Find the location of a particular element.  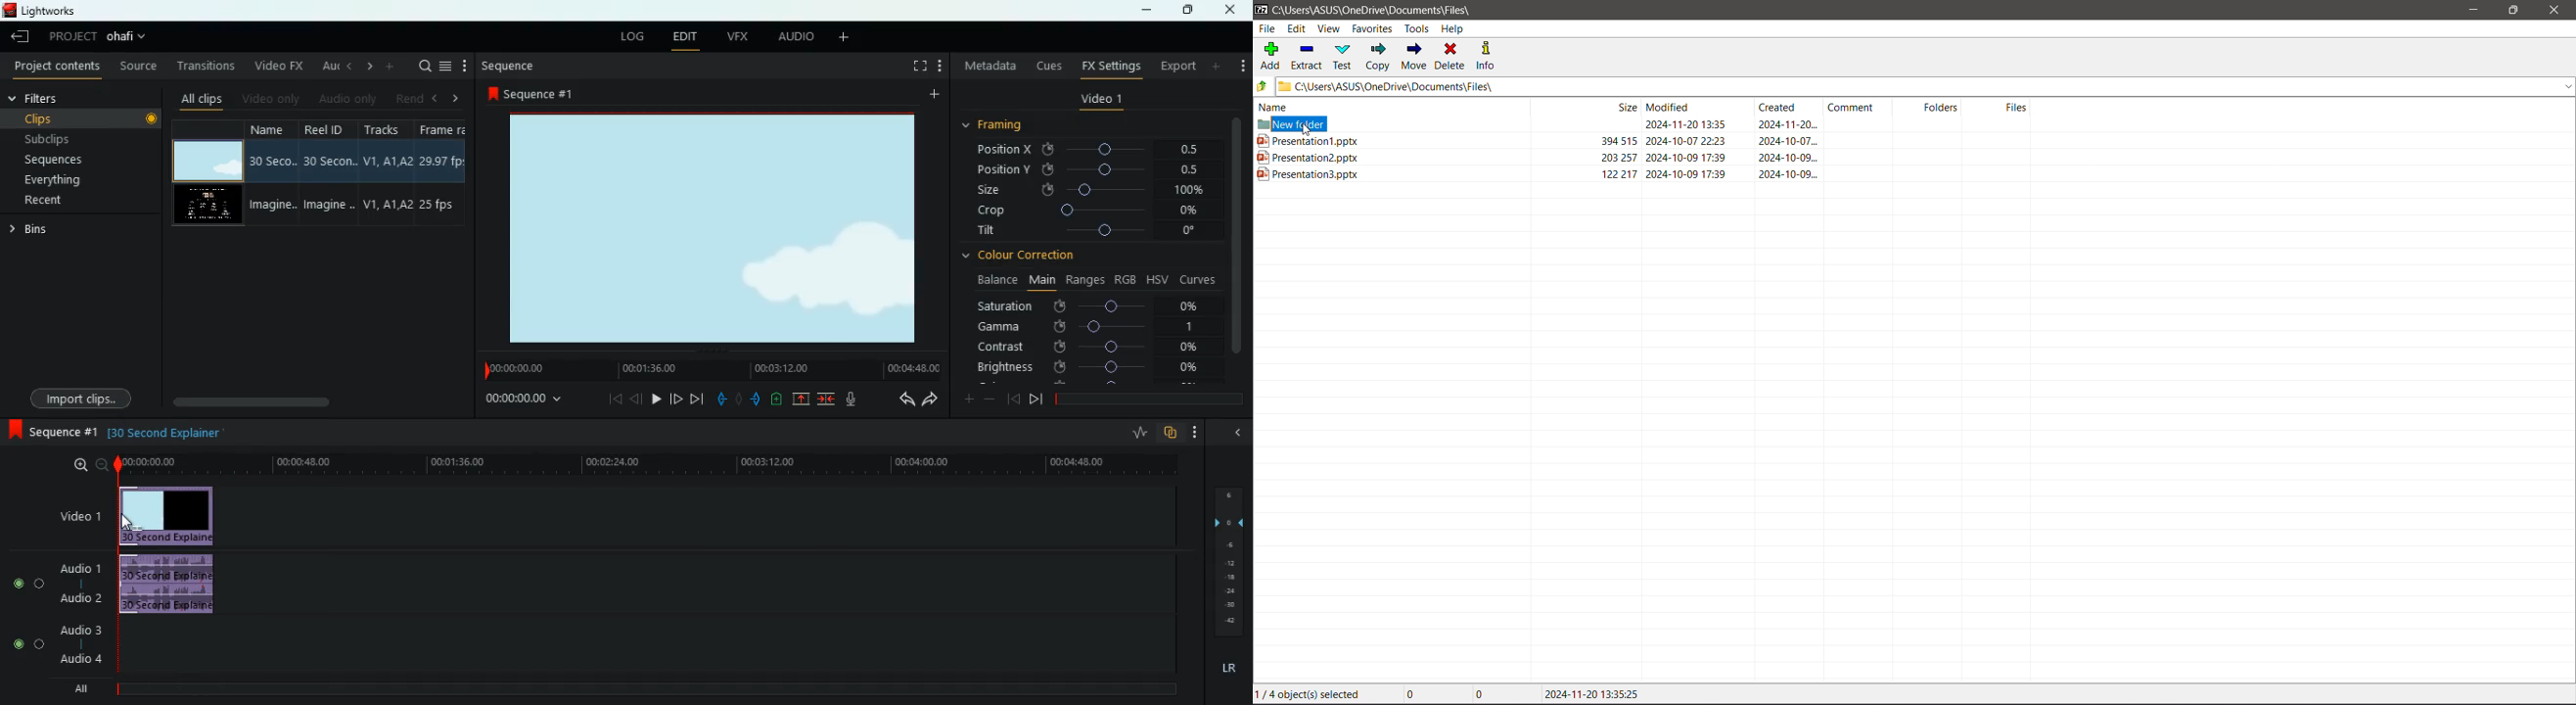

recent is located at coordinates (49, 203).